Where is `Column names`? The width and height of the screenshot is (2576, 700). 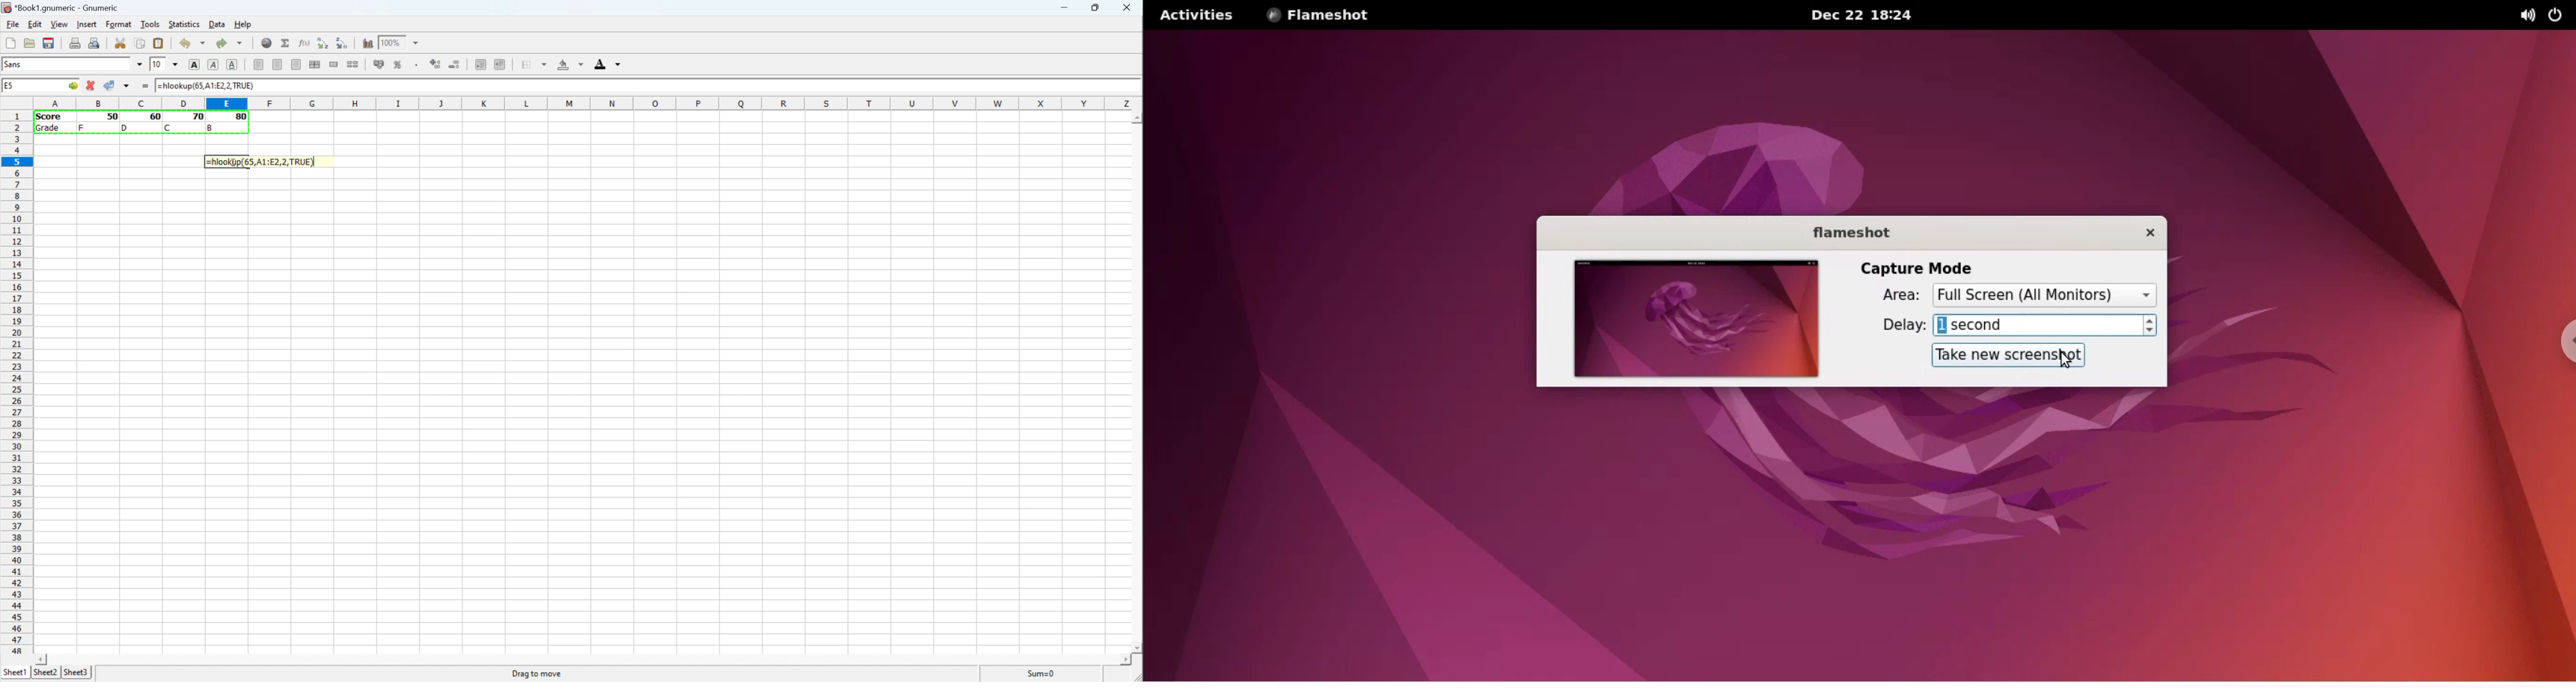
Column names is located at coordinates (587, 102).